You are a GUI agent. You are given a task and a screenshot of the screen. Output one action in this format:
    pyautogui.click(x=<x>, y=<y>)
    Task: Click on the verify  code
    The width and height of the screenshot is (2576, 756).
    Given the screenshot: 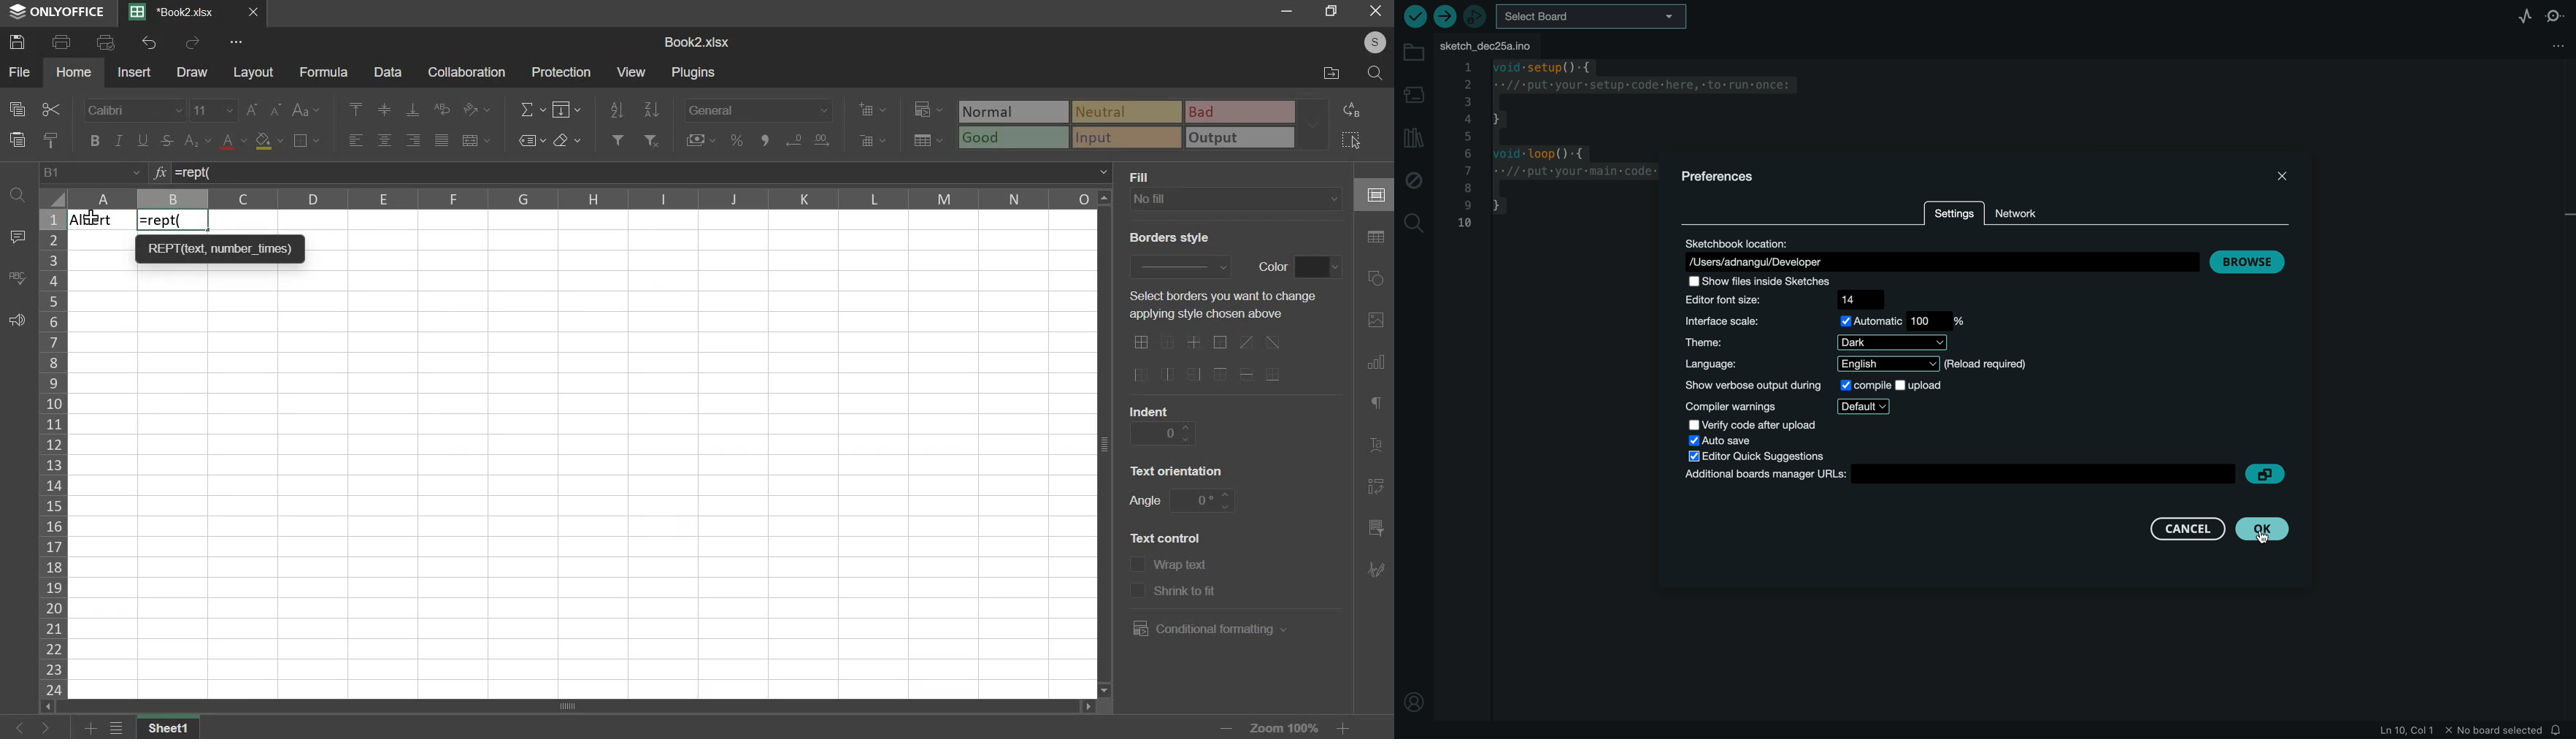 What is the action you would take?
    pyautogui.click(x=1755, y=425)
    